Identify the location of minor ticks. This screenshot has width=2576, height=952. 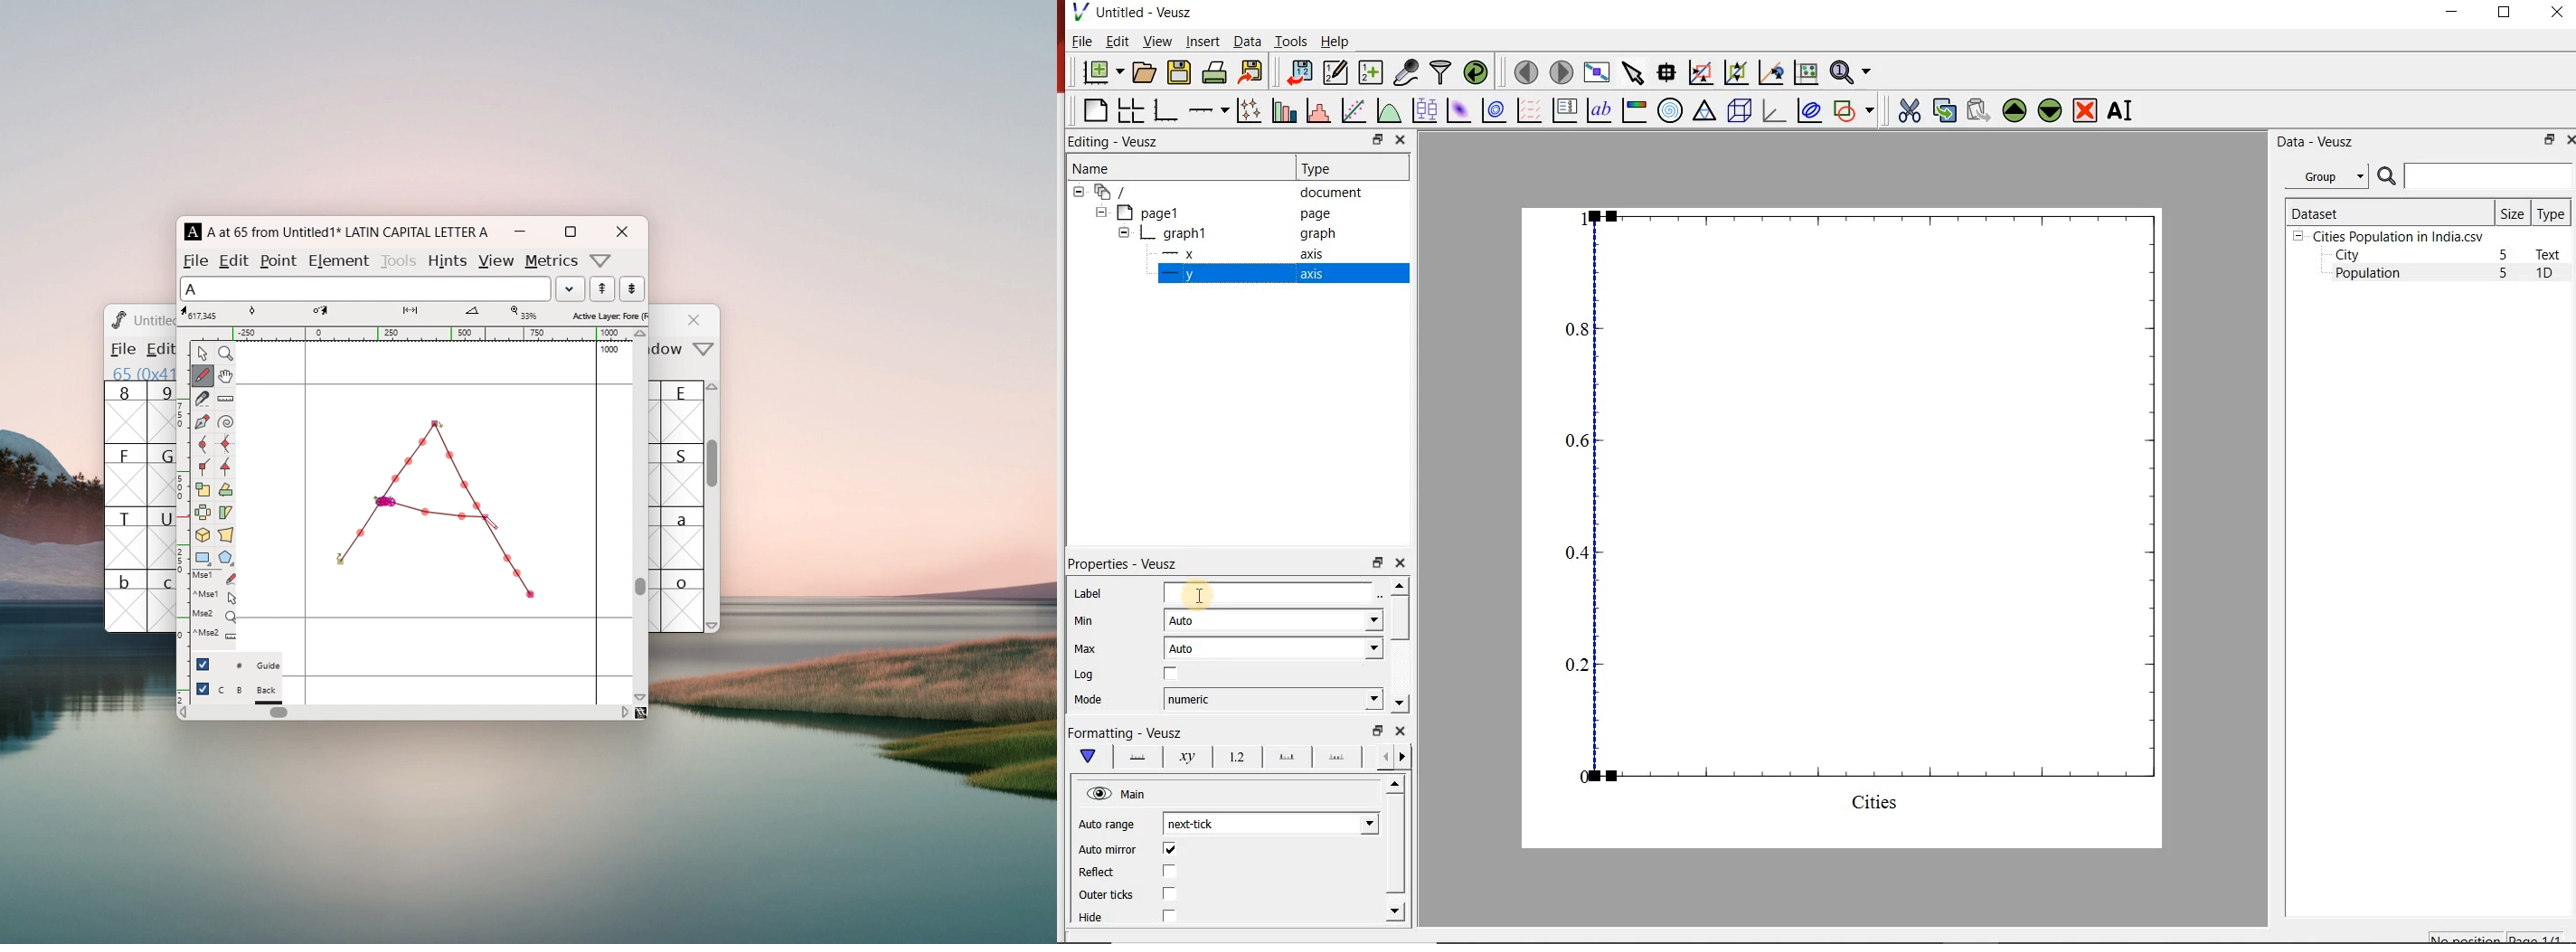
(1337, 758).